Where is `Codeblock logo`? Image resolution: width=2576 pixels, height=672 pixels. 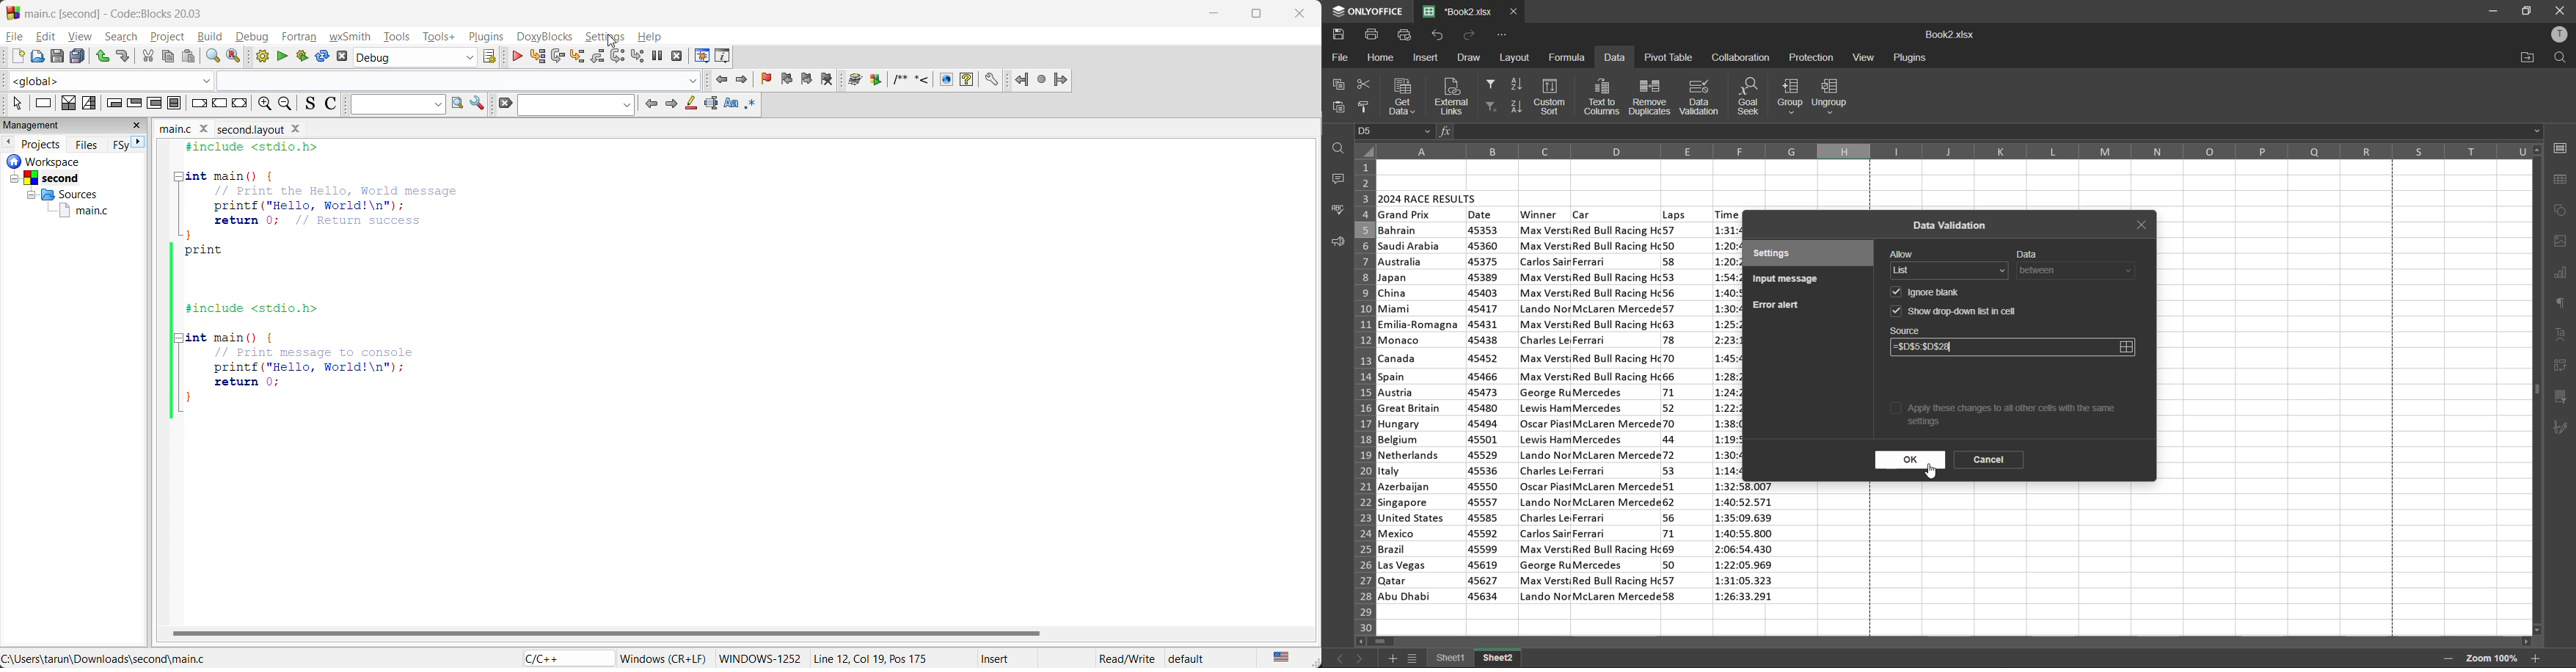 Codeblock logo is located at coordinates (10, 12).